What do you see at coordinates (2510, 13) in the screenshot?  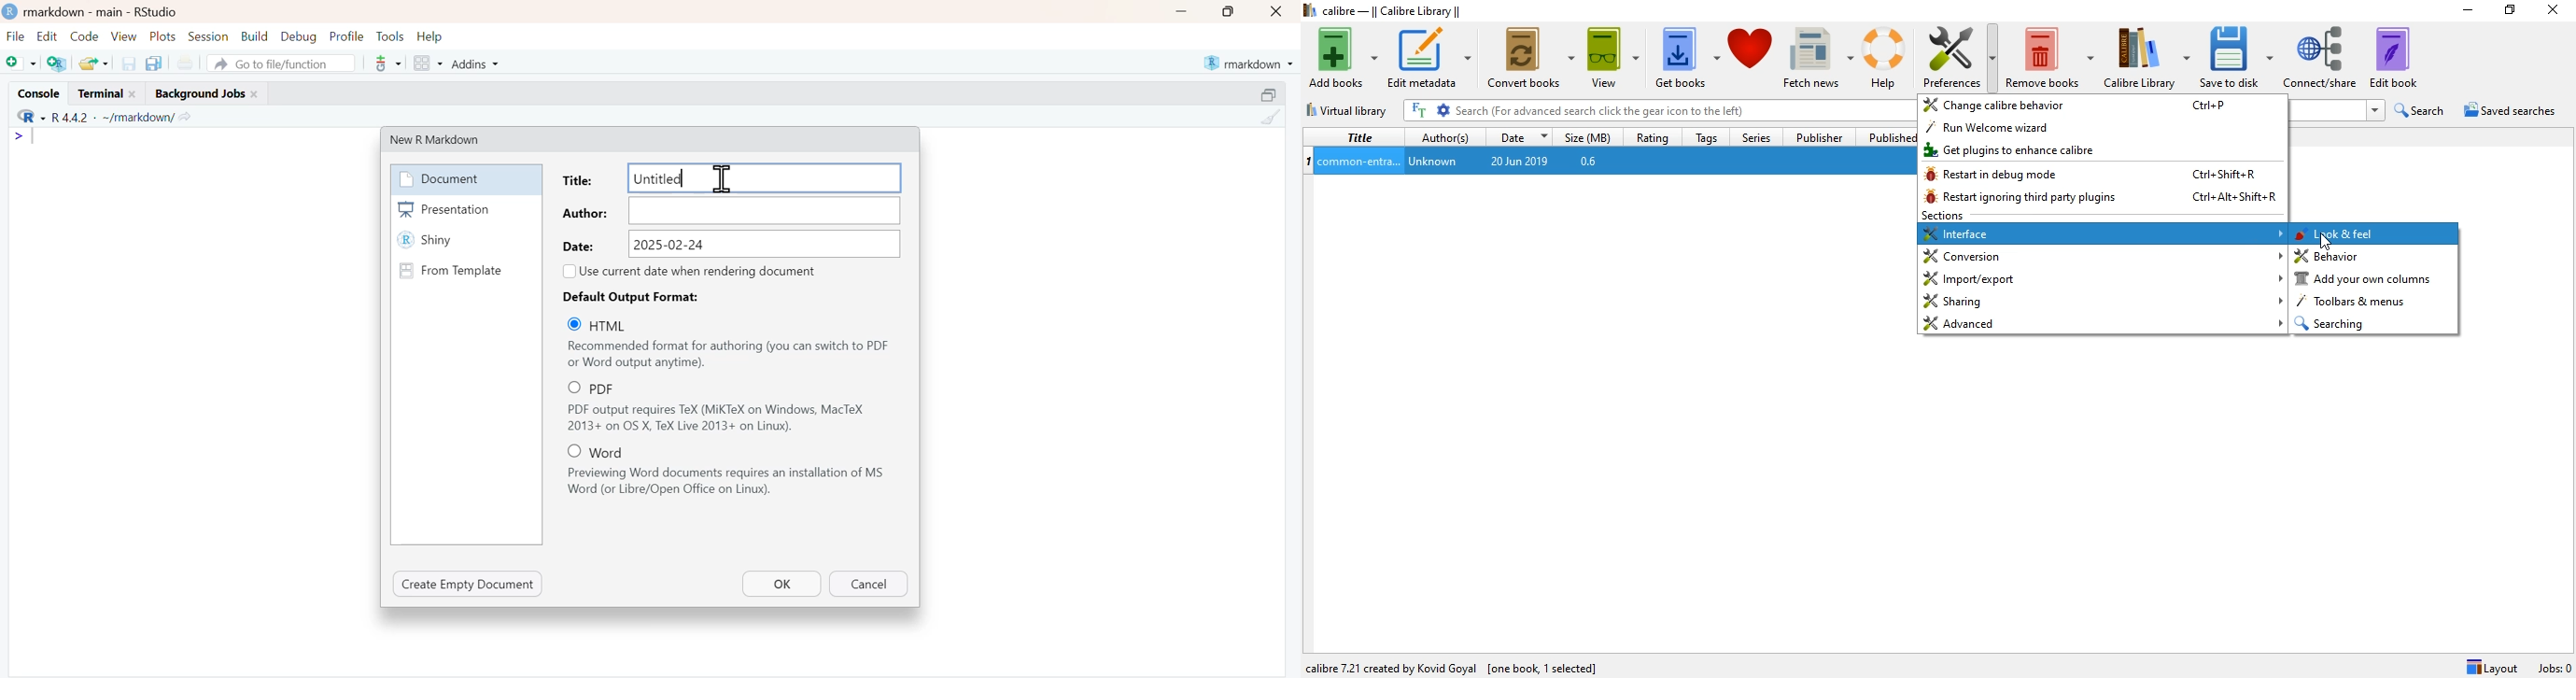 I see `Restore` at bounding box center [2510, 13].